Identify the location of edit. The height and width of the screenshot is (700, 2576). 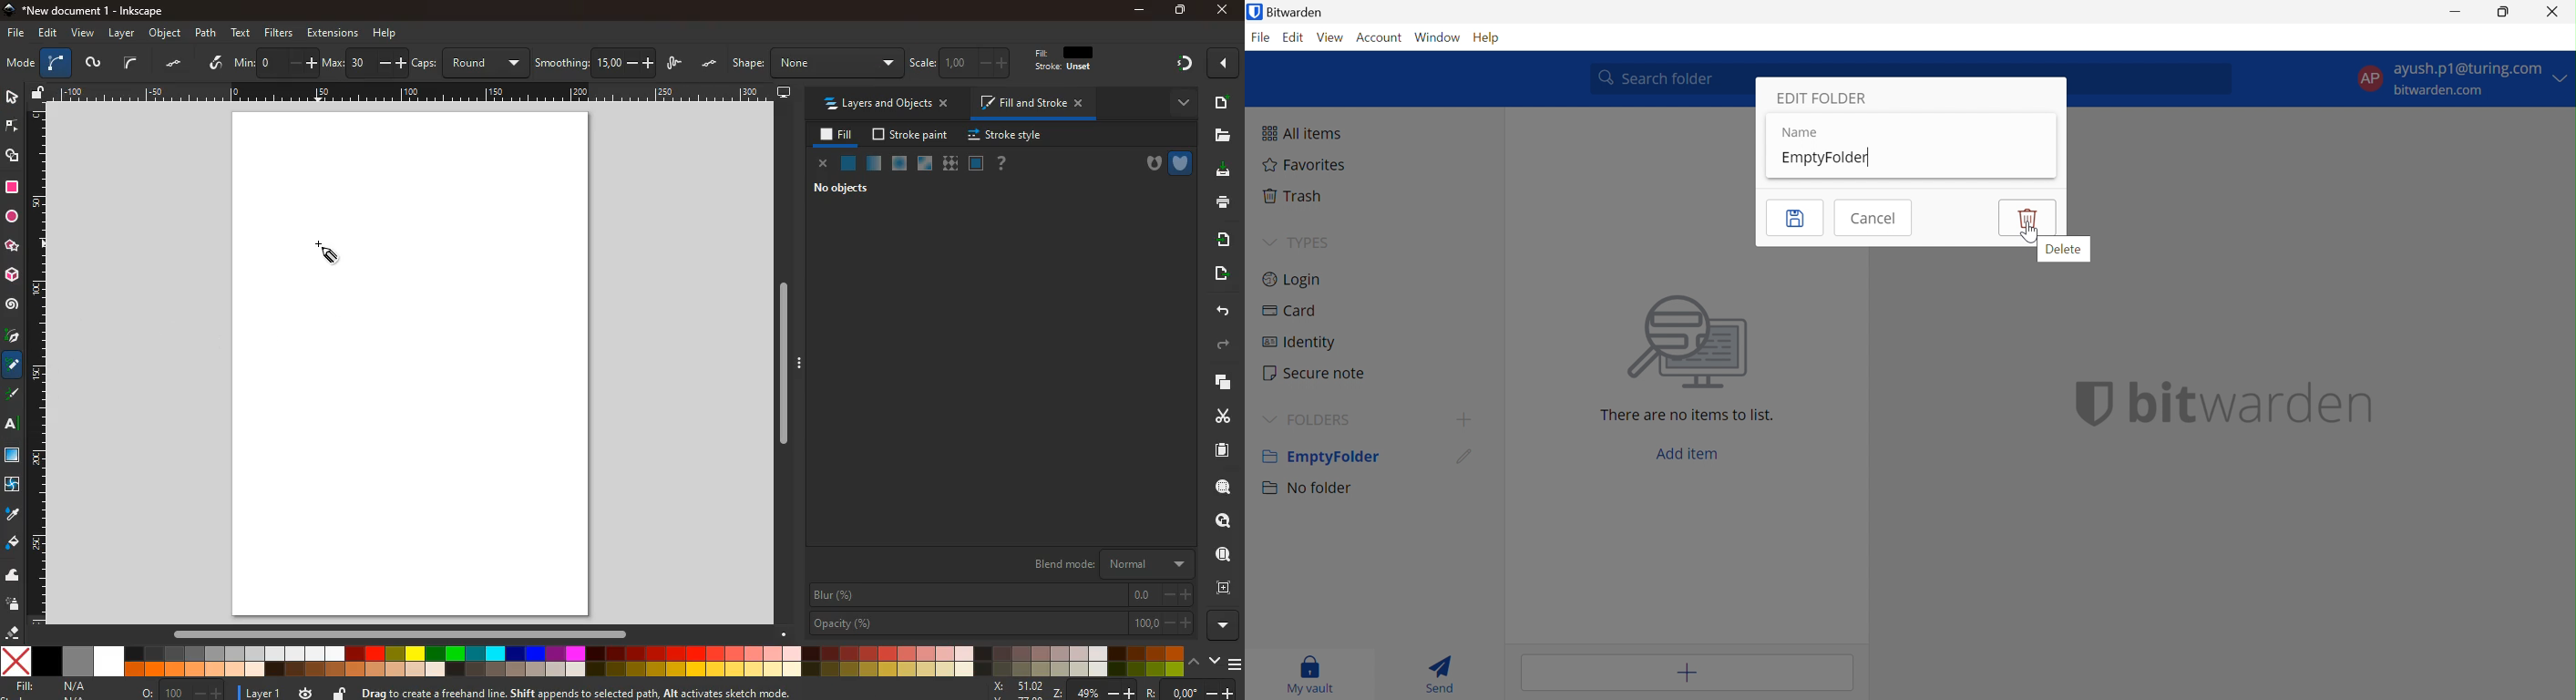
(1060, 63).